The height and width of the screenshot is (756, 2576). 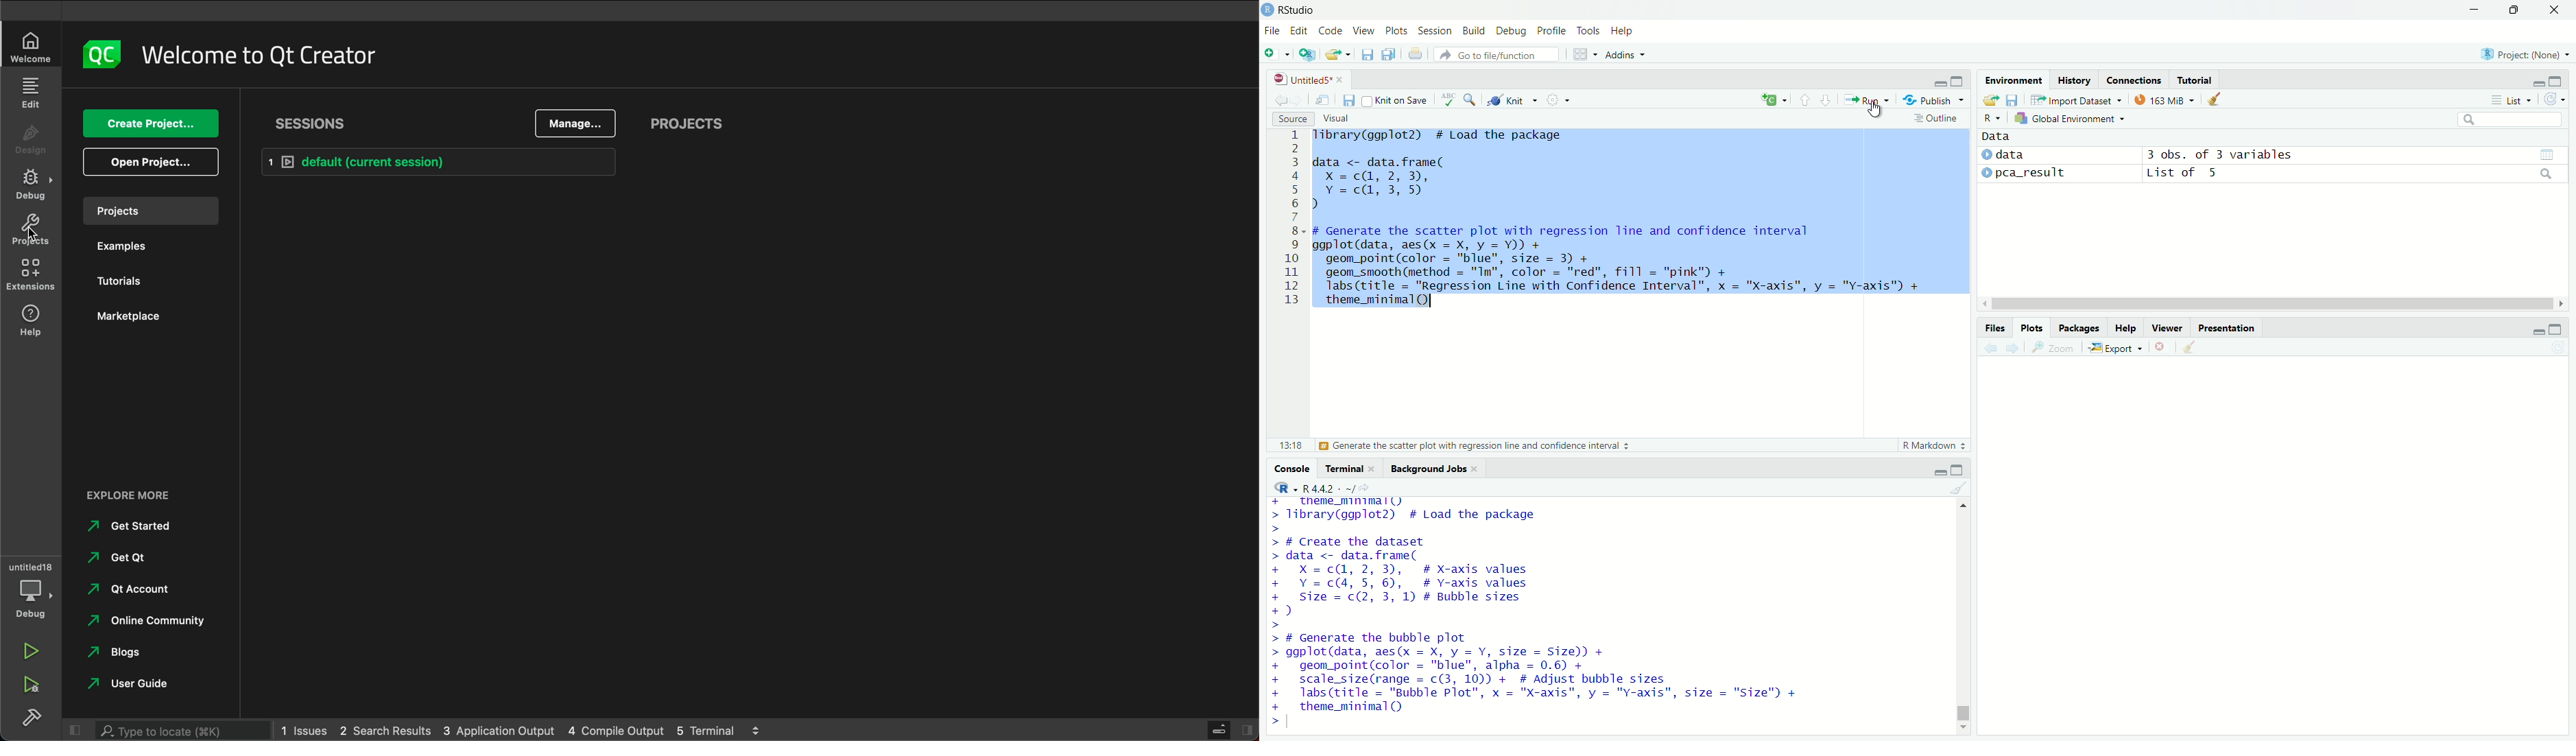 What do you see at coordinates (1956, 469) in the screenshot?
I see `expand` at bounding box center [1956, 469].